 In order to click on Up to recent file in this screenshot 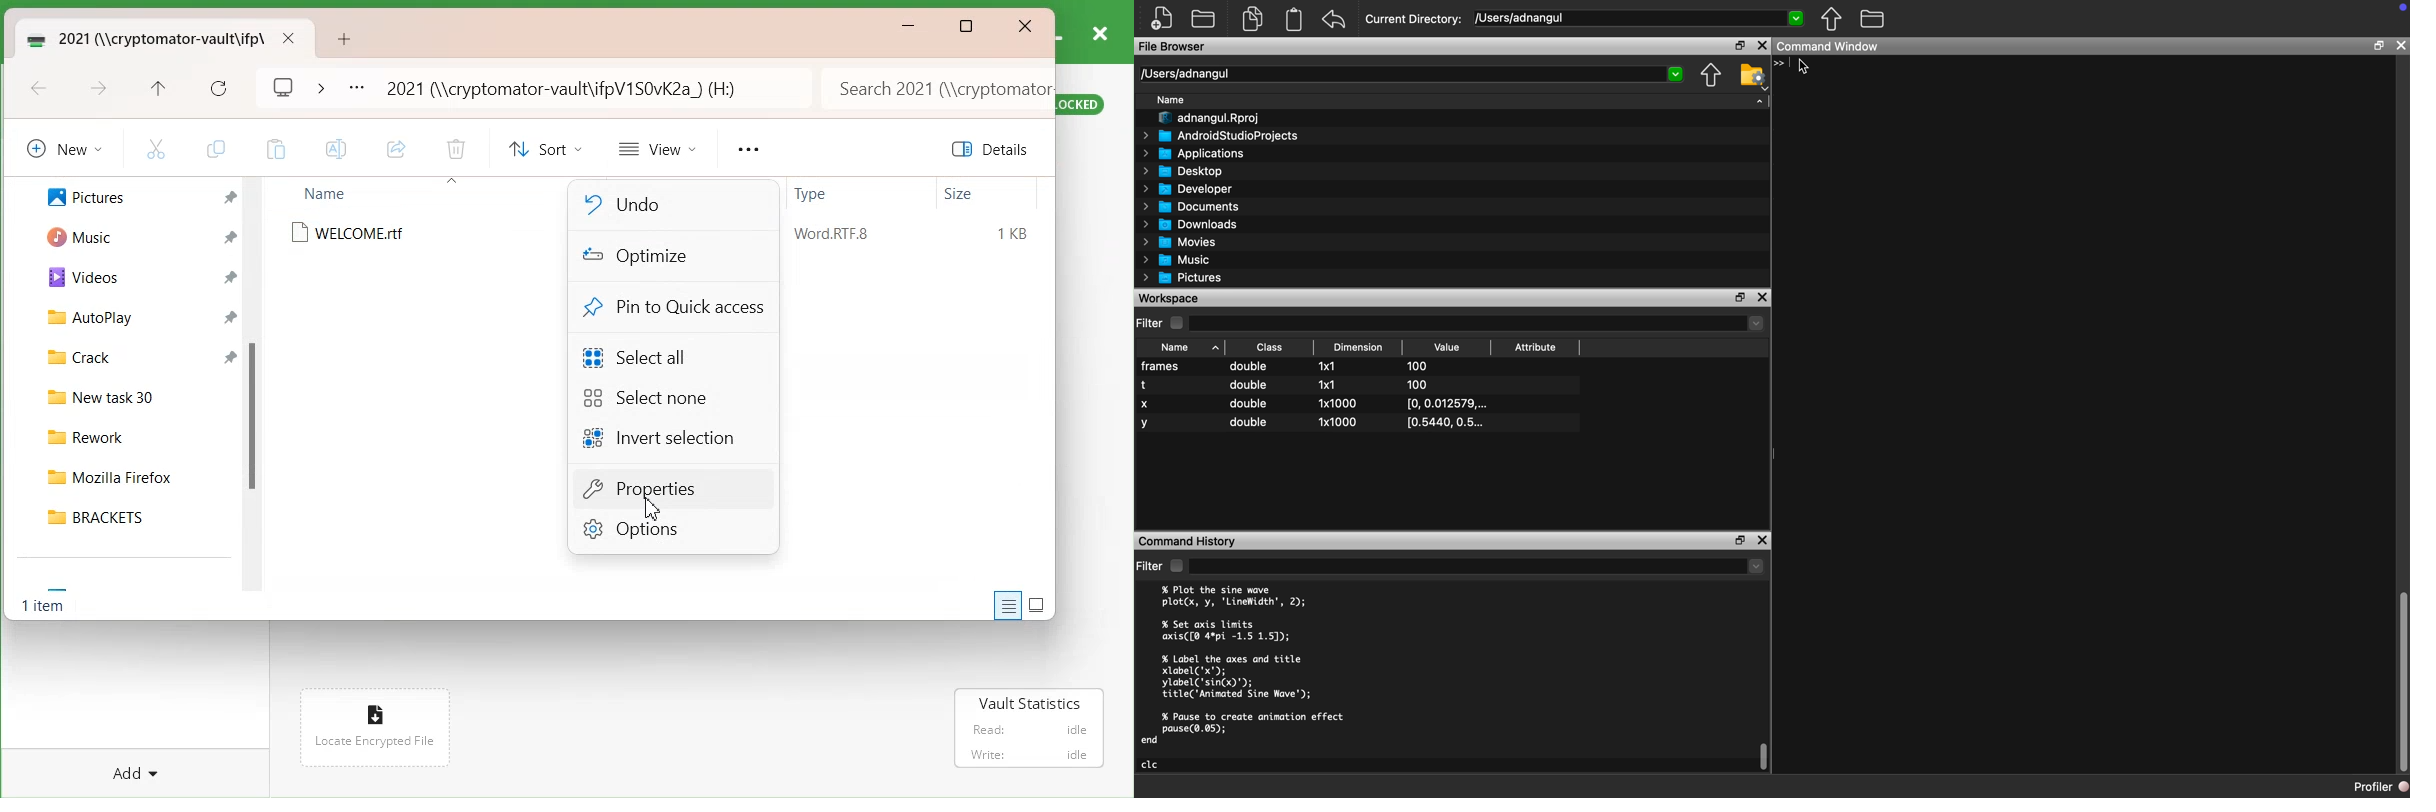, I will do `click(158, 90)`.